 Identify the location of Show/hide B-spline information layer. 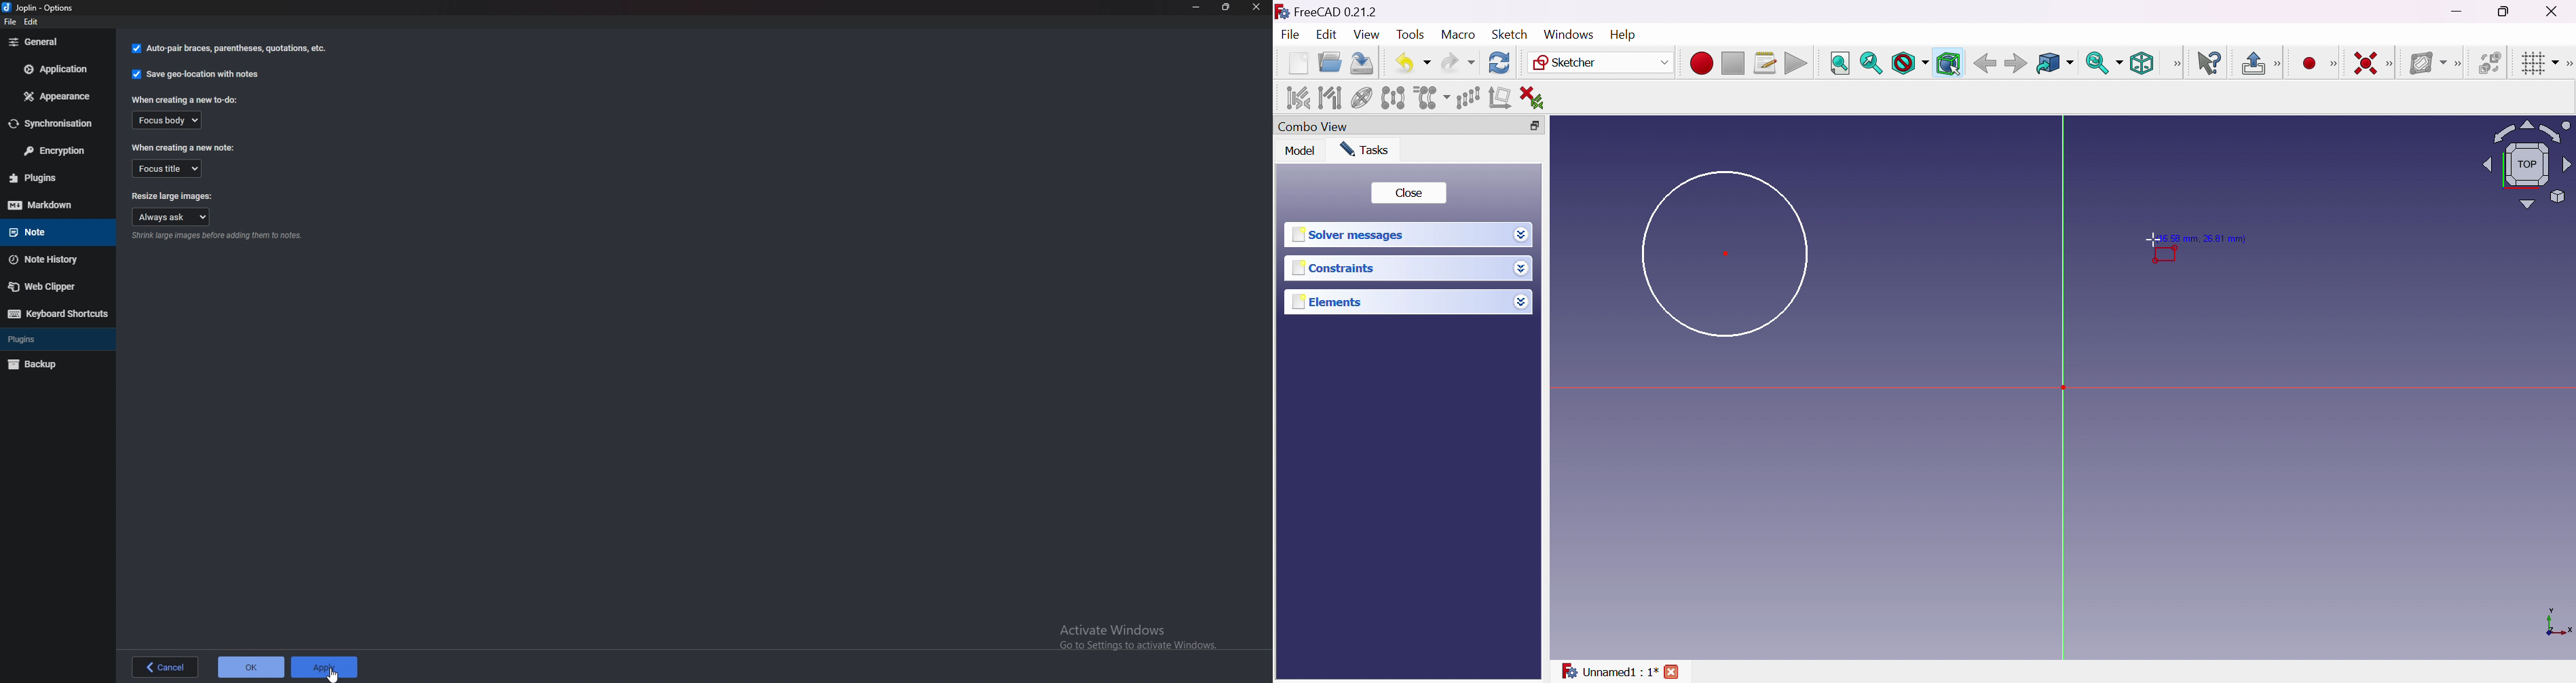
(2428, 62).